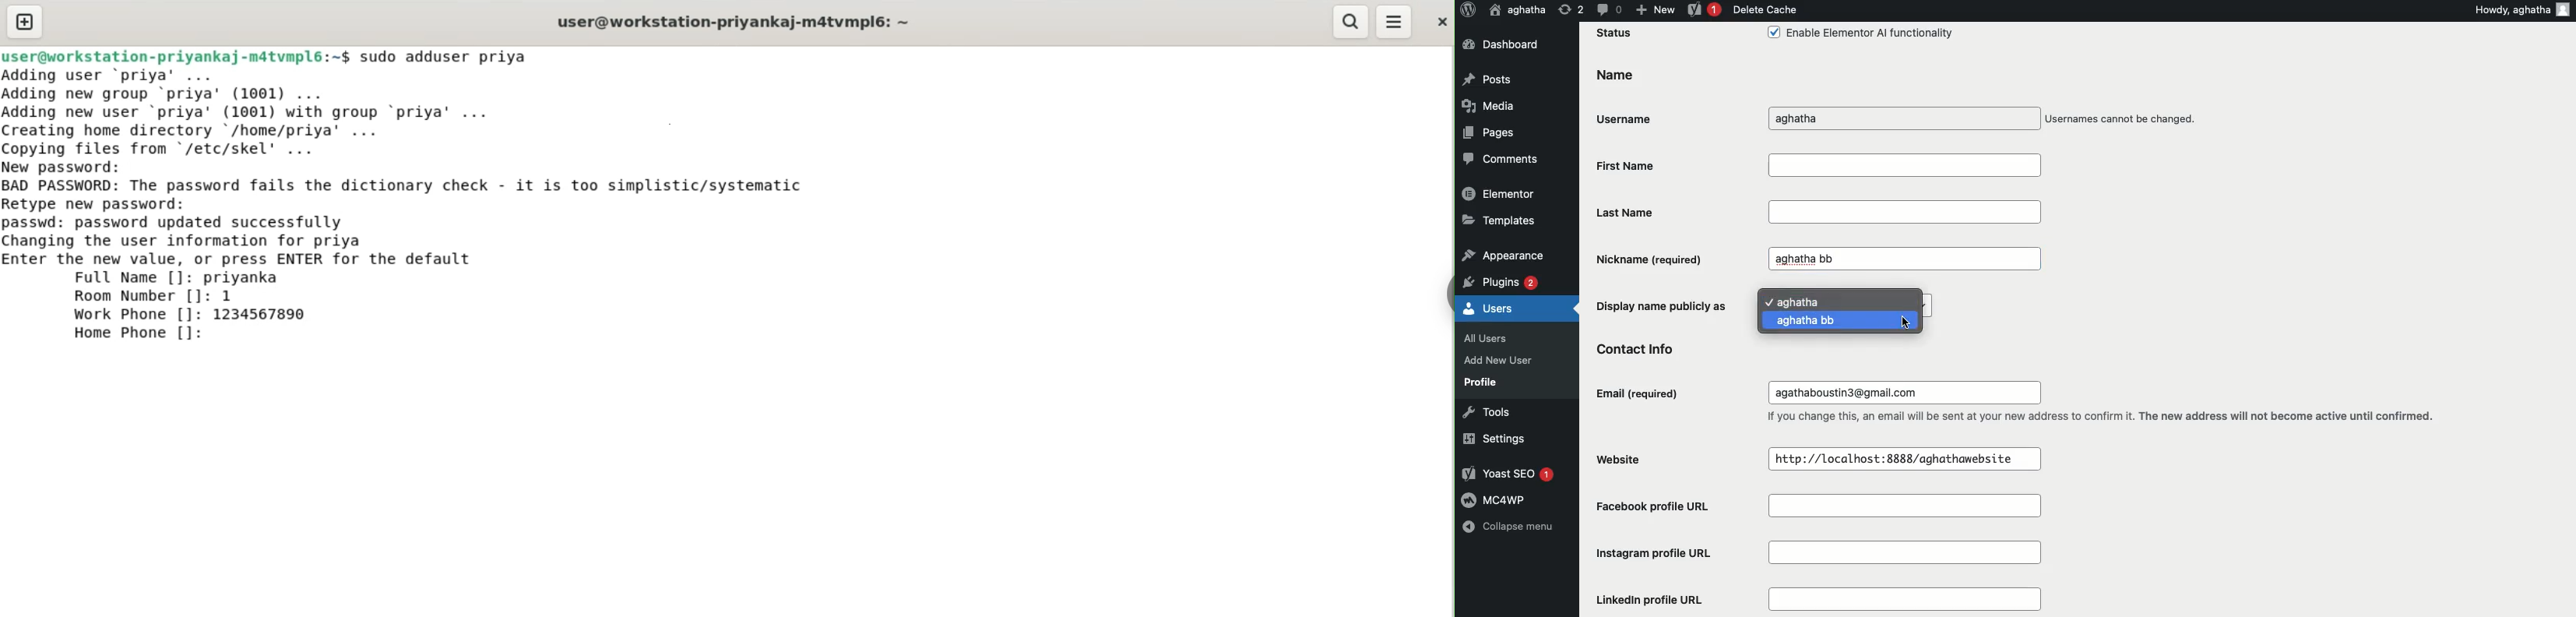 This screenshot has width=2576, height=644. What do you see at coordinates (1487, 105) in the screenshot?
I see `Media` at bounding box center [1487, 105].